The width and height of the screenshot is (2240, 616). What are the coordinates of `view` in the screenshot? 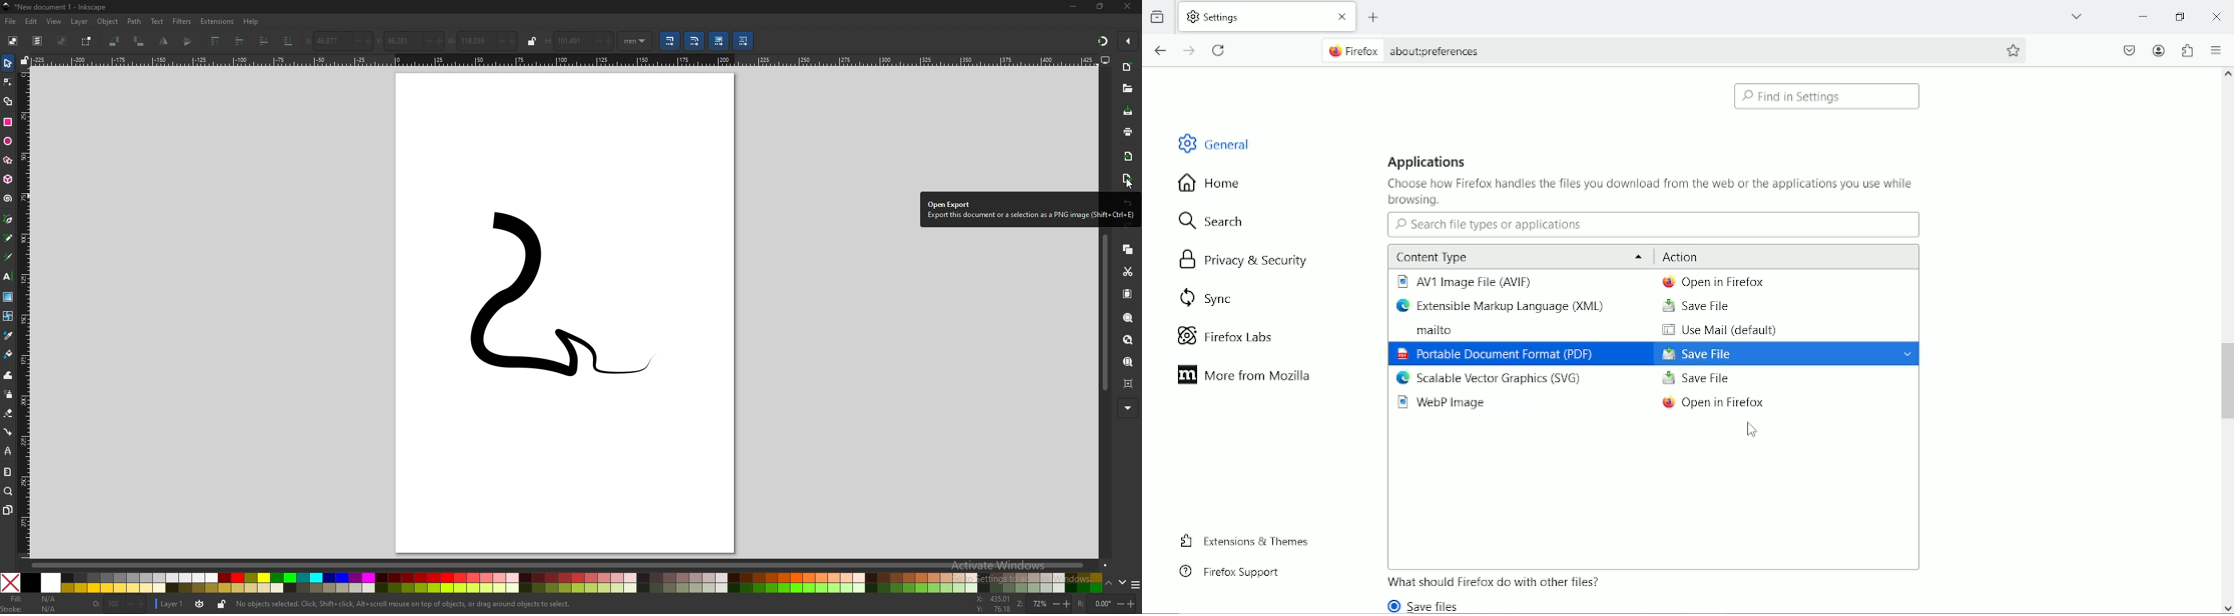 It's located at (55, 22).